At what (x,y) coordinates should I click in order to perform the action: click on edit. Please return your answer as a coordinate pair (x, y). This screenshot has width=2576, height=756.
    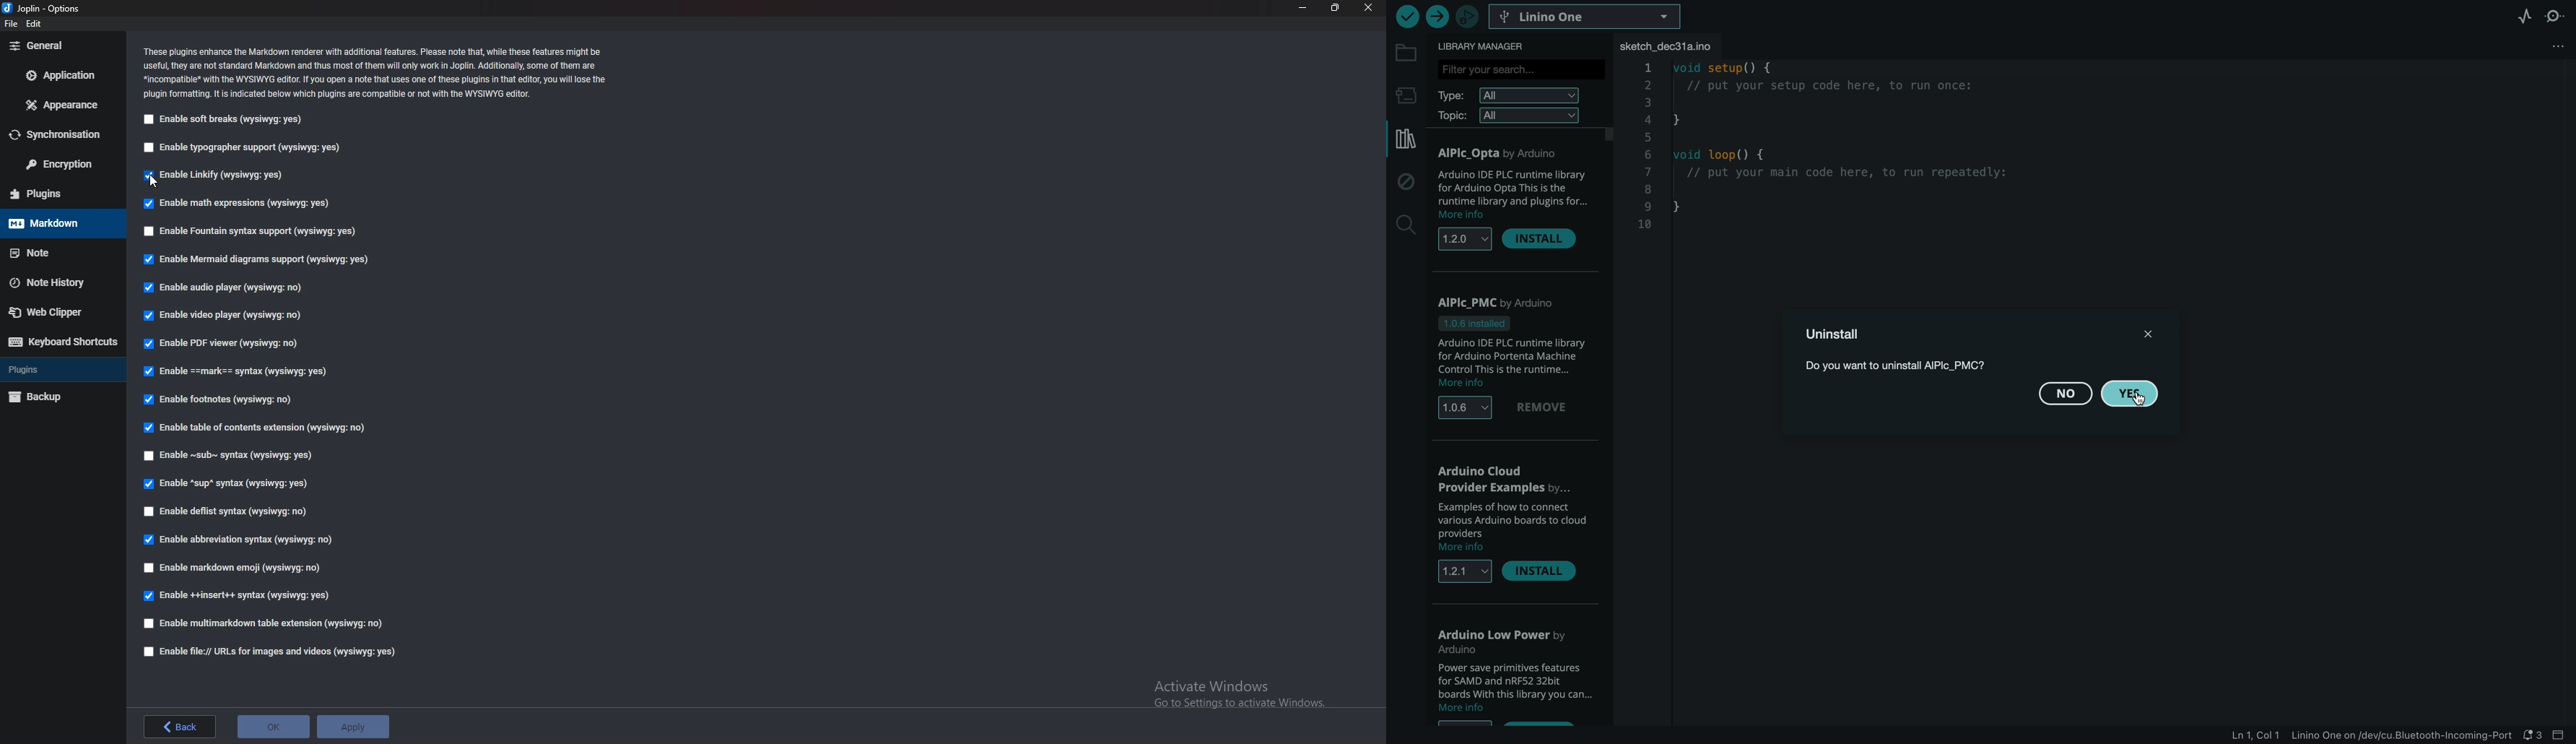
    Looking at the image, I should click on (35, 22).